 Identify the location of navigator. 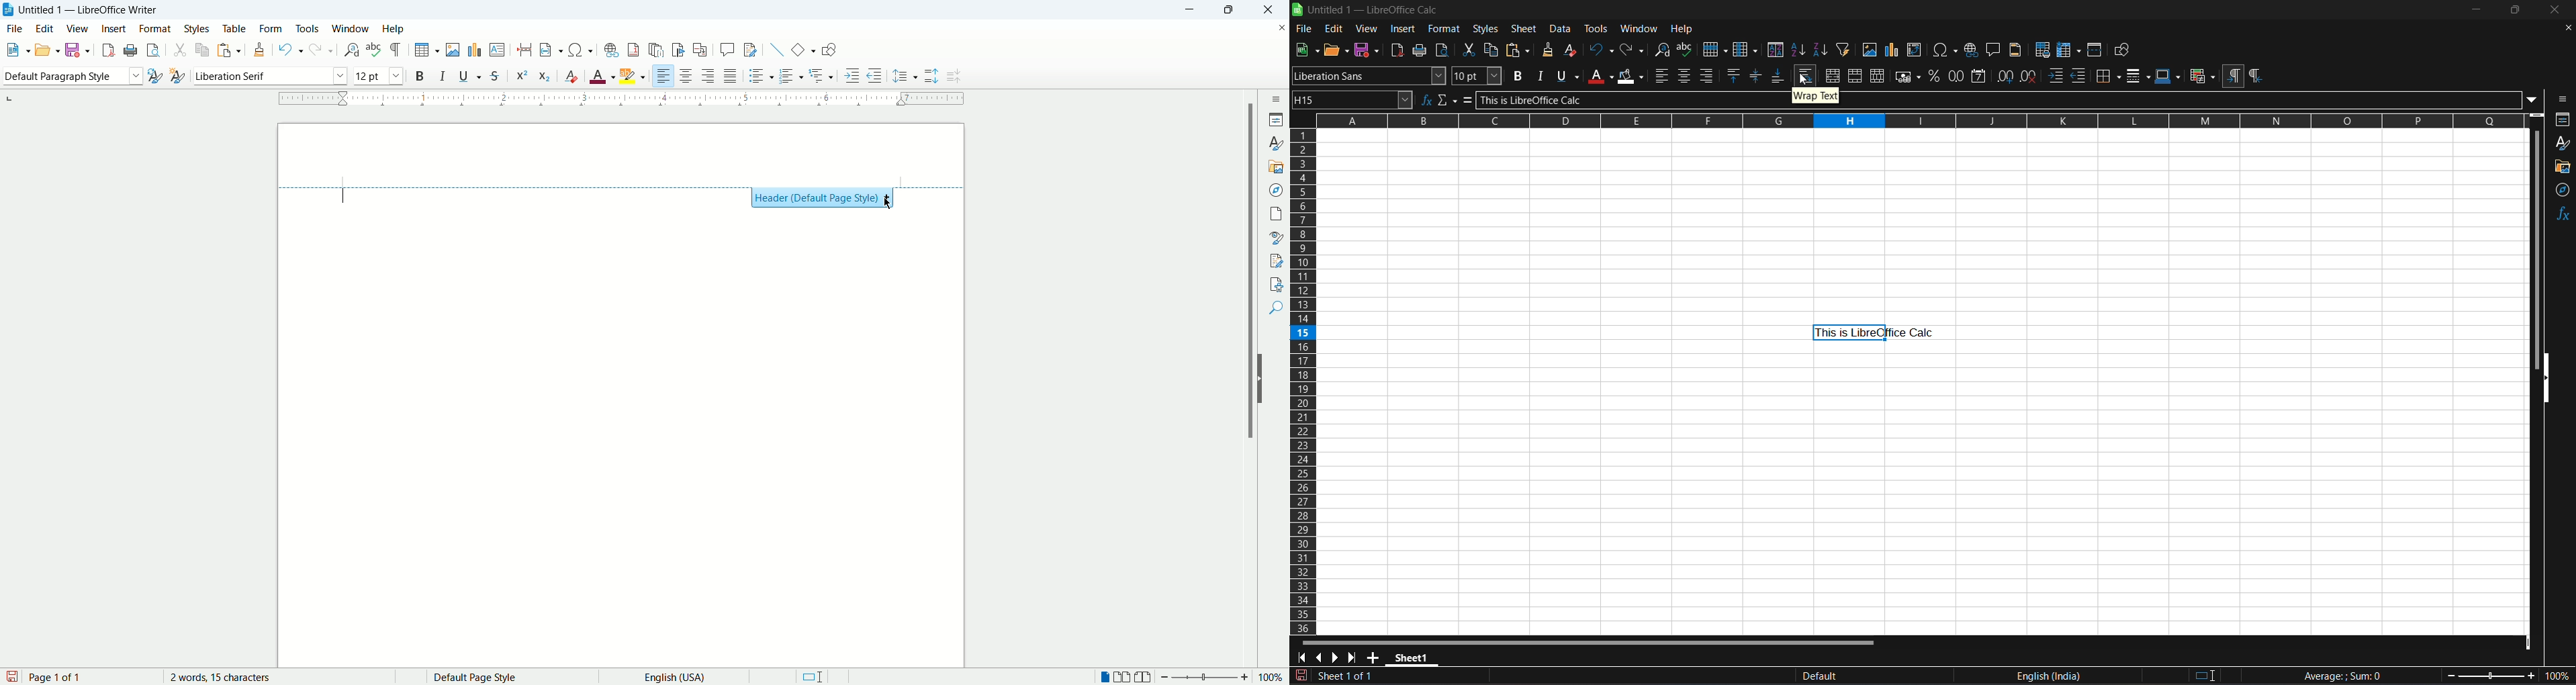
(1278, 190).